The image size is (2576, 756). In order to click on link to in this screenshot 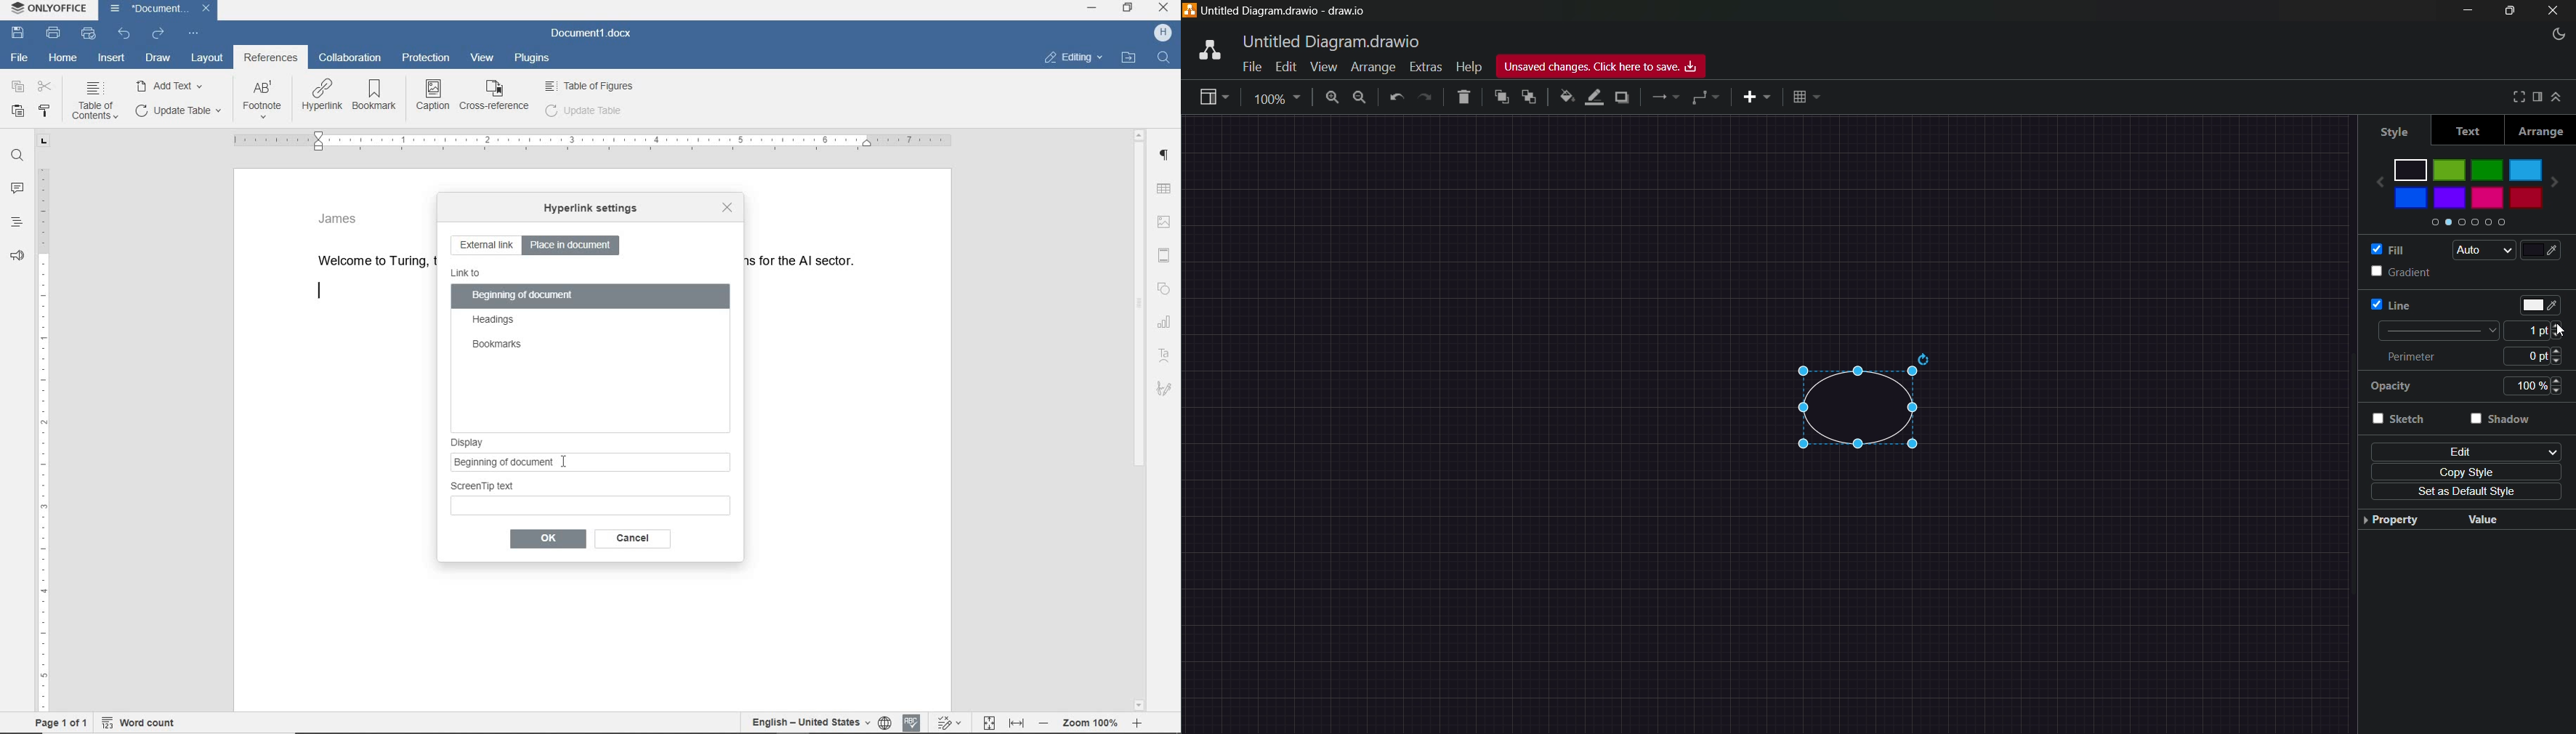, I will do `click(467, 273)`.